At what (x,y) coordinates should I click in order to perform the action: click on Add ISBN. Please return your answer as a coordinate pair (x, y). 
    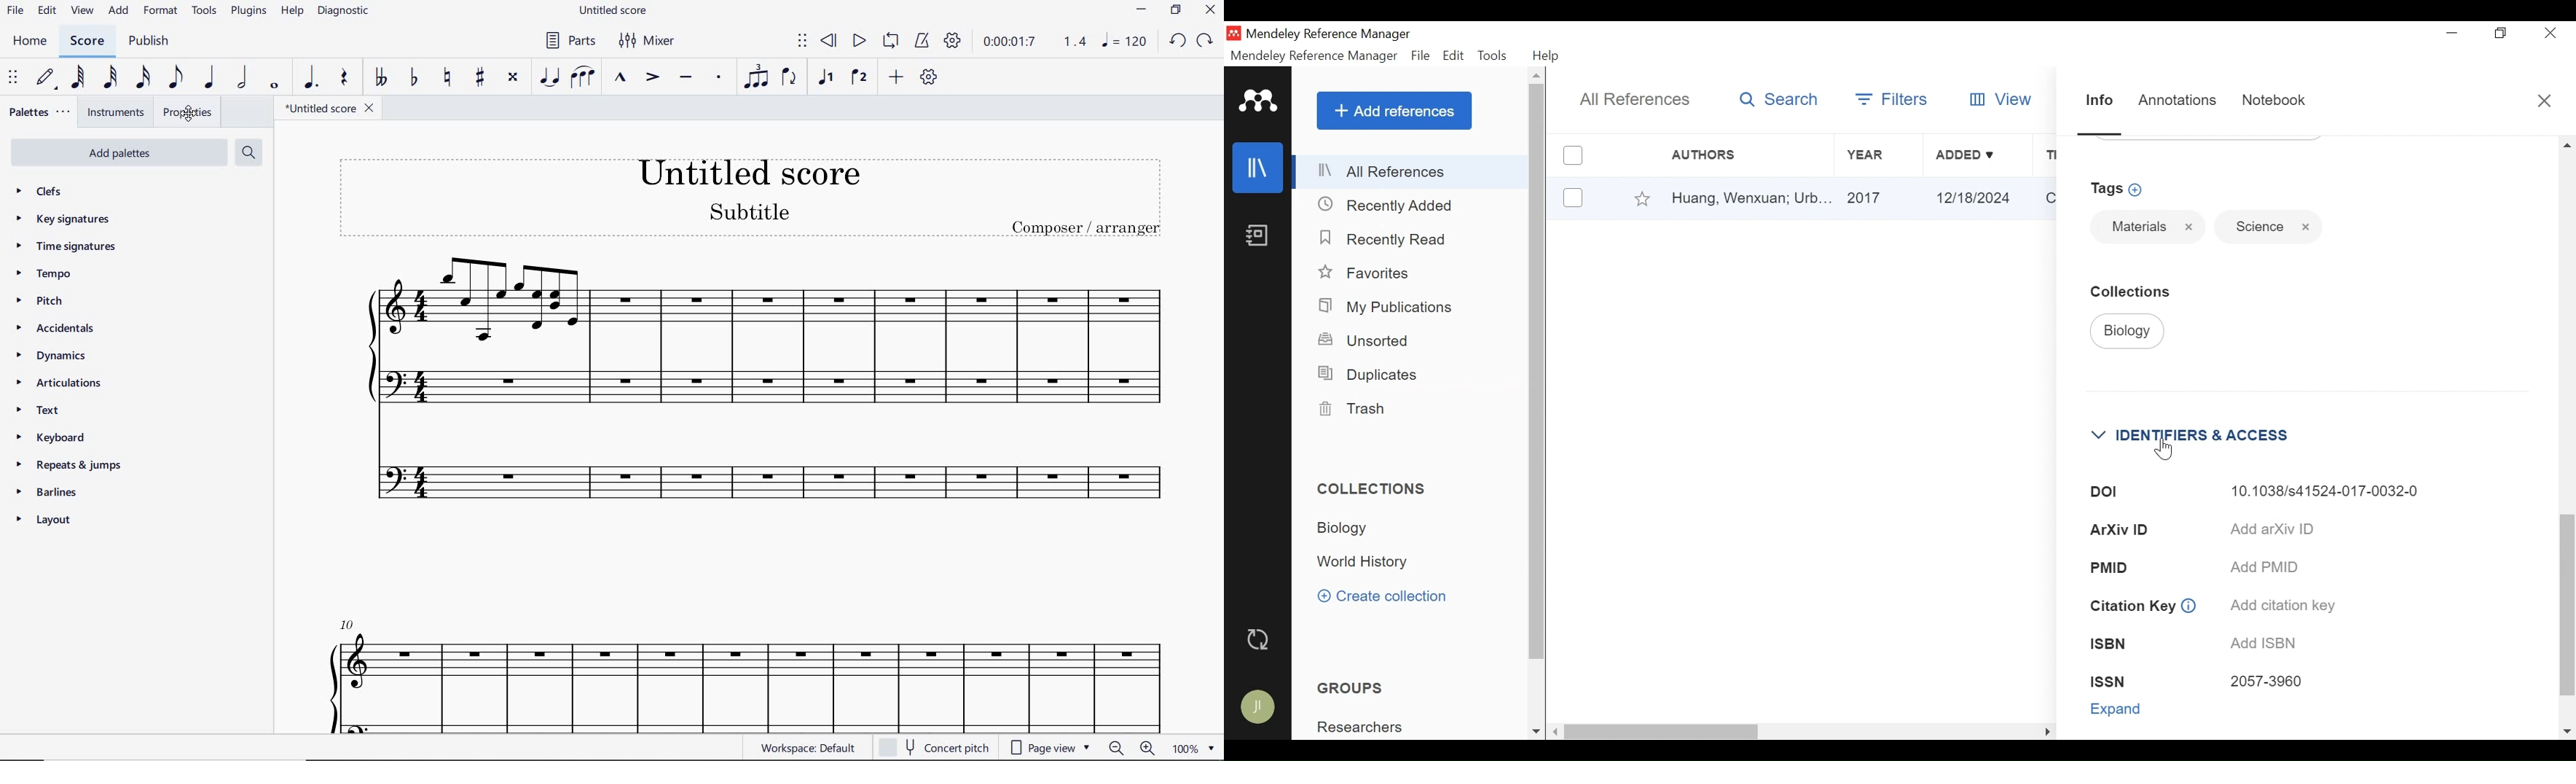
    Looking at the image, I should click on (2267, 644).